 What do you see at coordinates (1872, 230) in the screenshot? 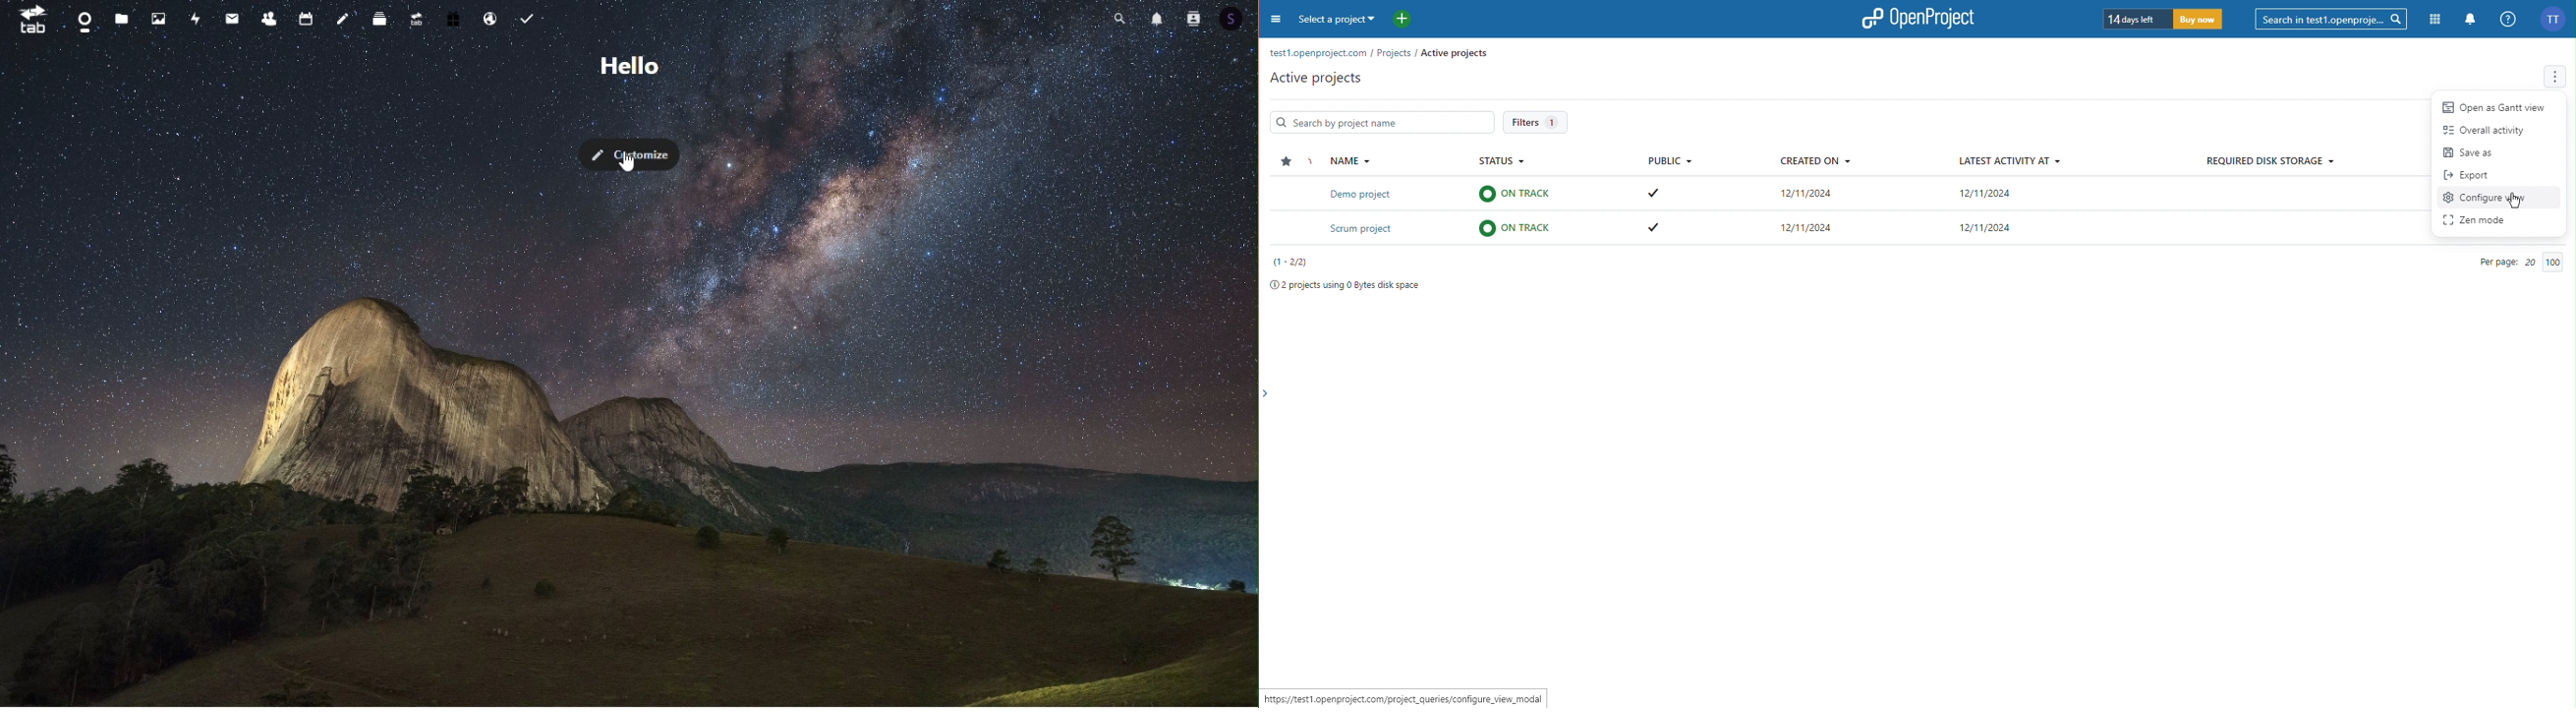
I see `Scrum project` at bounding box center [1872, 230].